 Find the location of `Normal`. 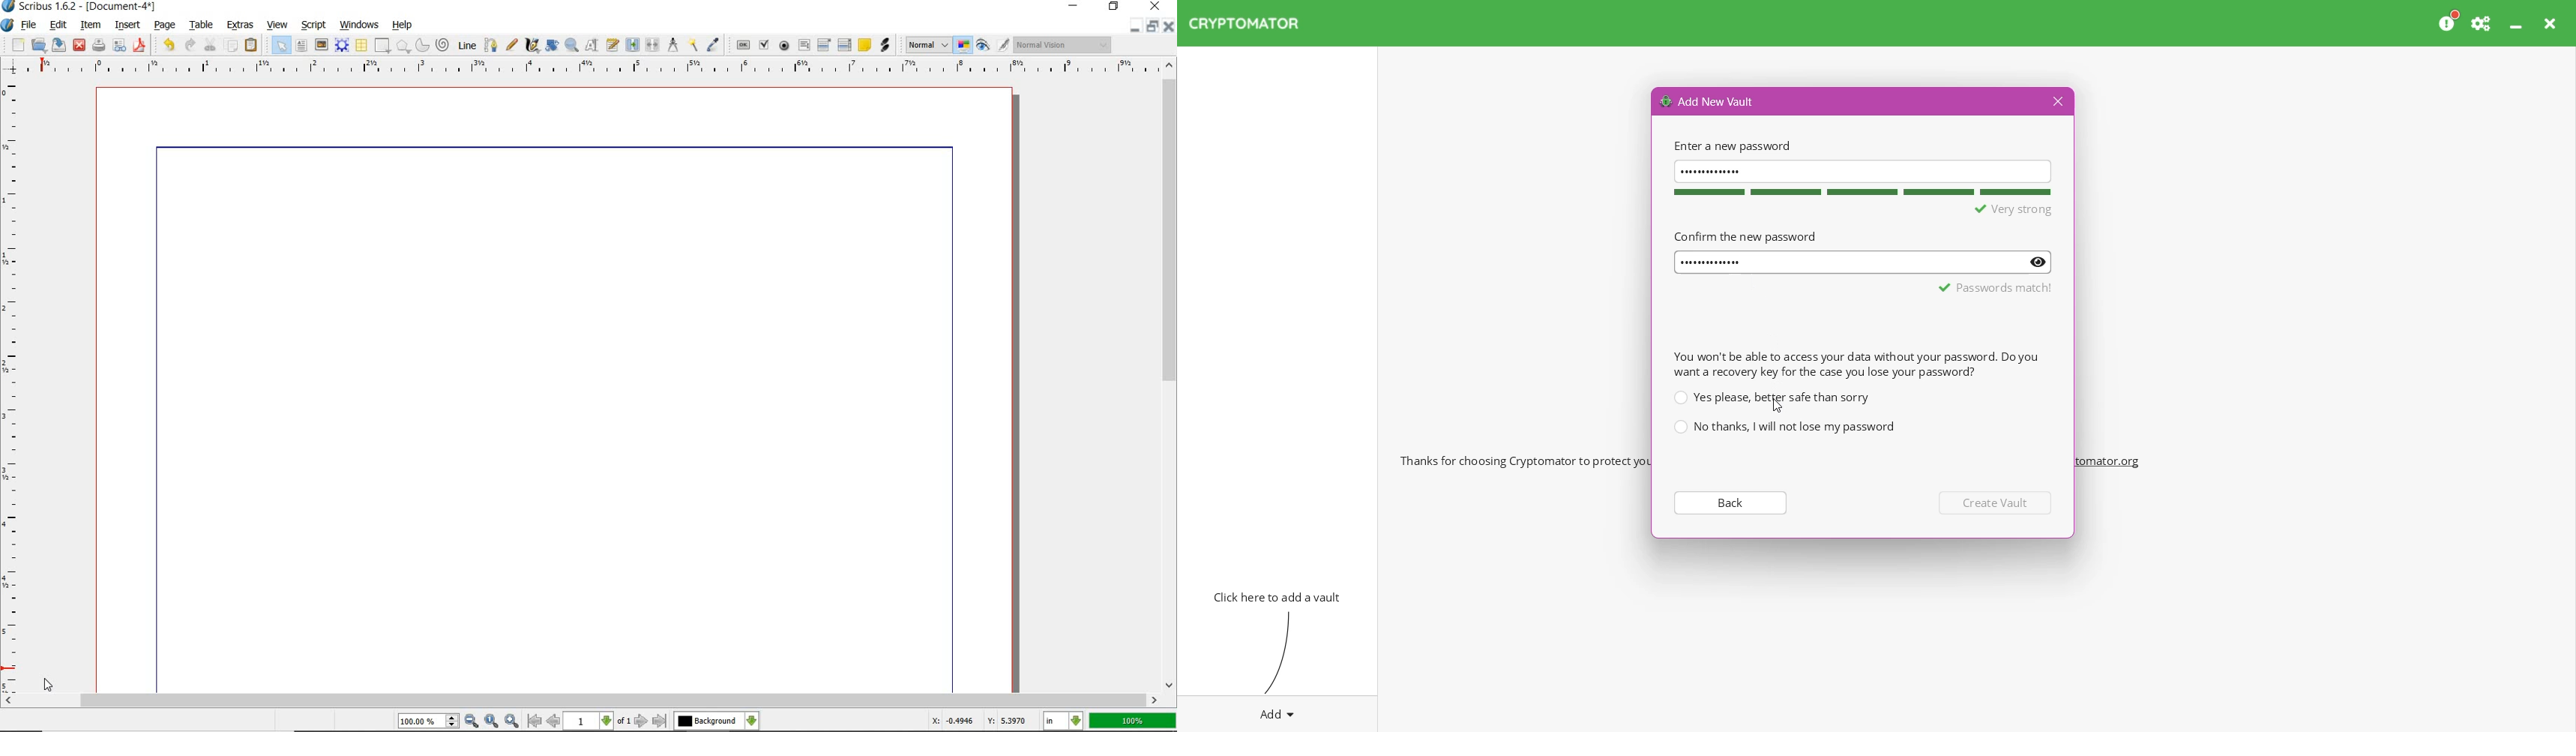

Normal is located at coordinates (927, 45).